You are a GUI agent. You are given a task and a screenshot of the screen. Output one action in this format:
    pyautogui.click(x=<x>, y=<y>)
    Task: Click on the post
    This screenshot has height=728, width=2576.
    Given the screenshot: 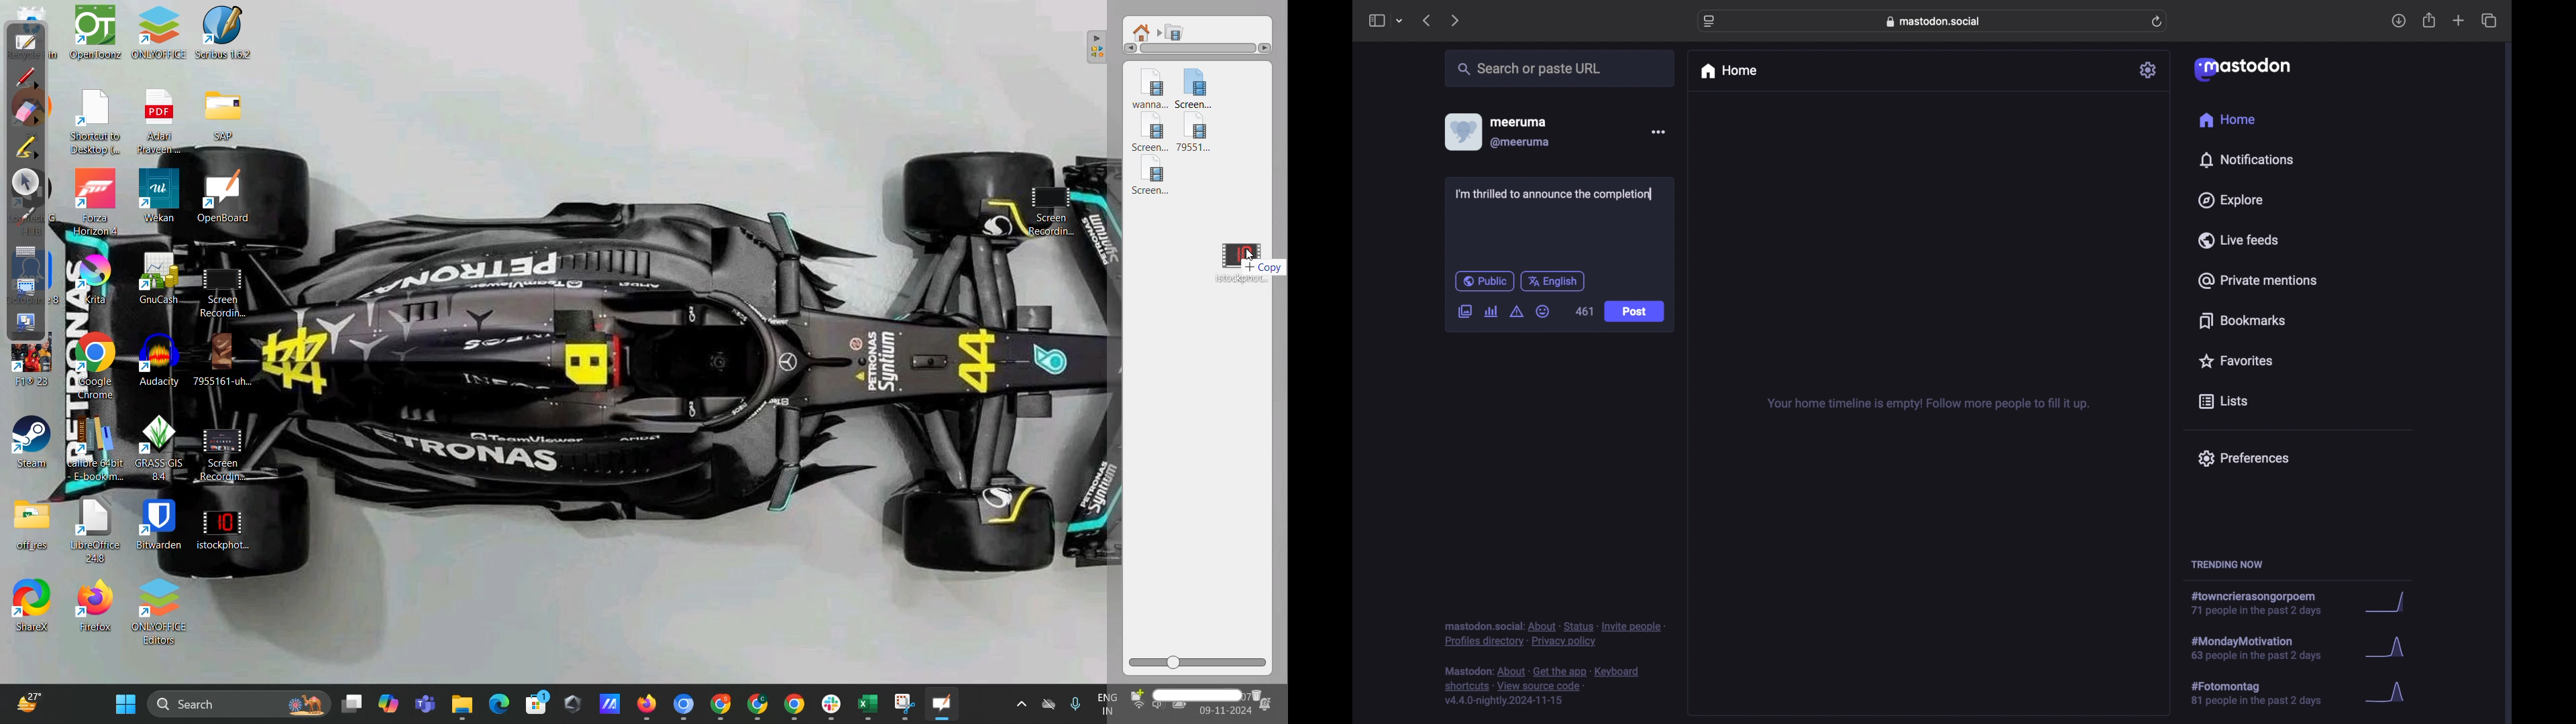 What is the action you would take?
    pyautogui.click(x=1634, y=312)
    